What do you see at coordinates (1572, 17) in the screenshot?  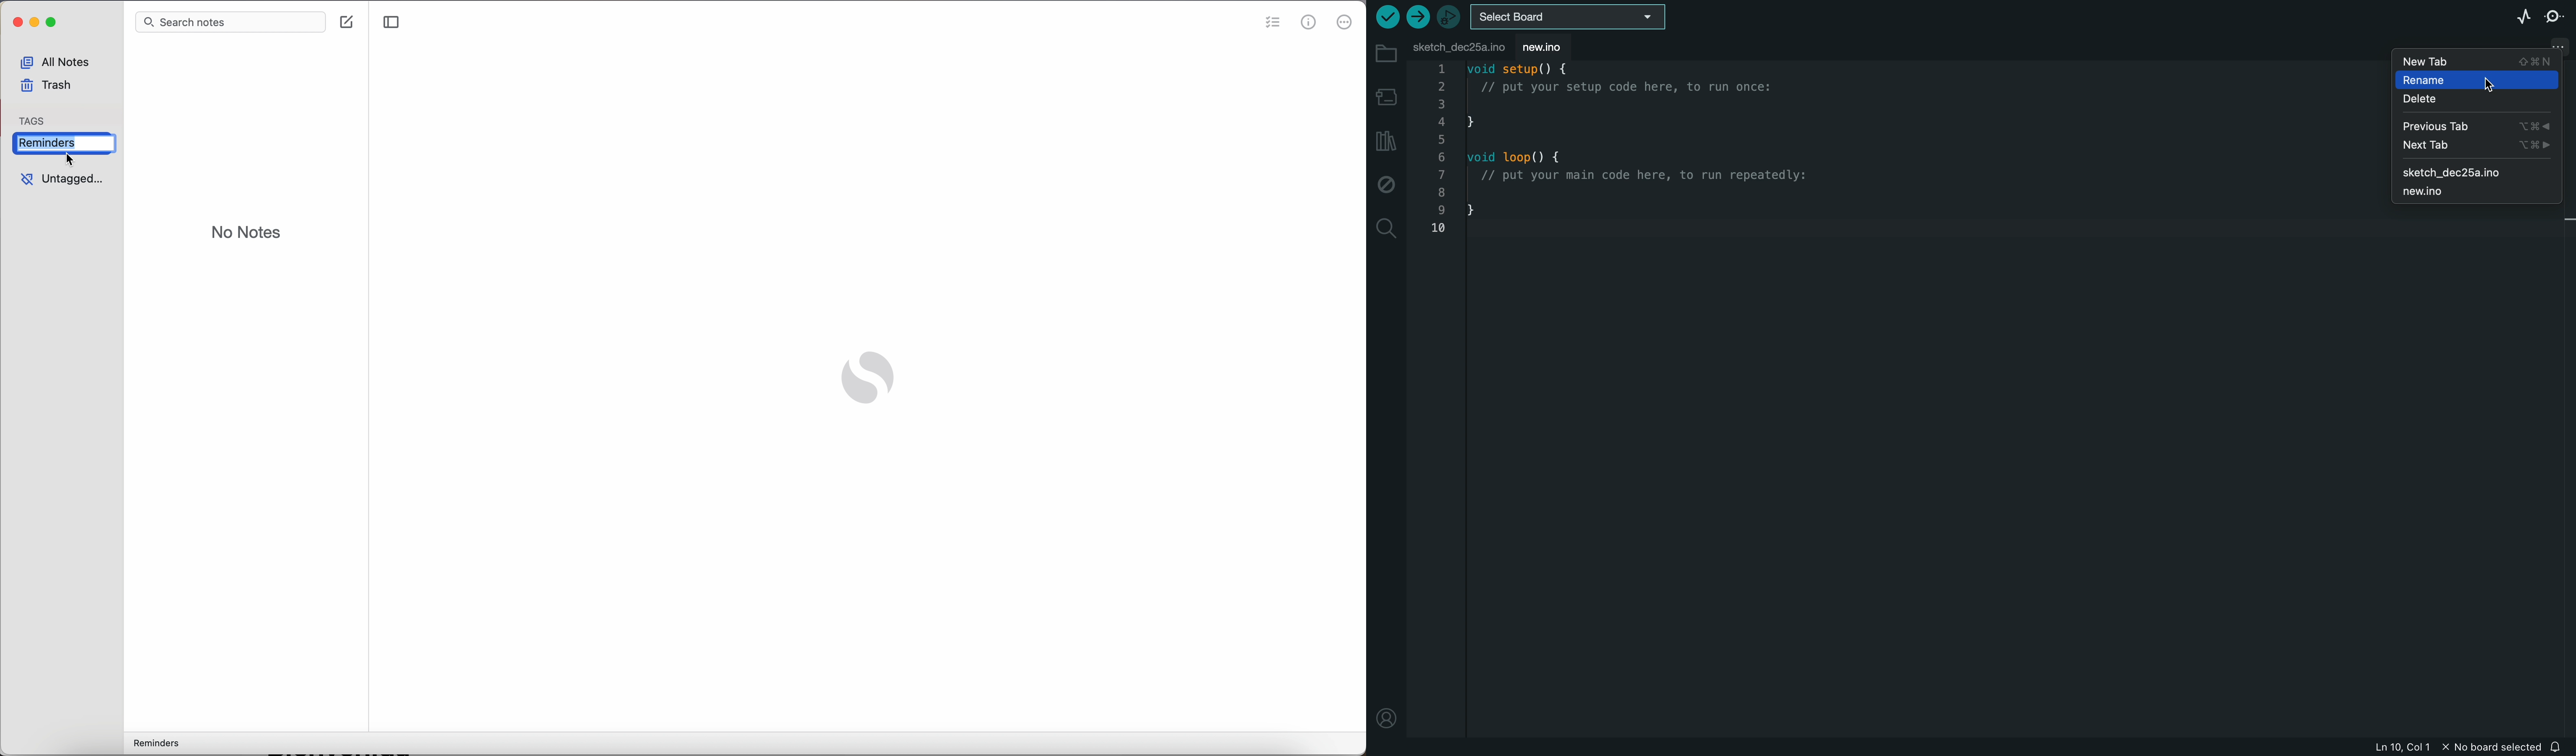 I see `board selecter` at bounding box center [1572, 17].